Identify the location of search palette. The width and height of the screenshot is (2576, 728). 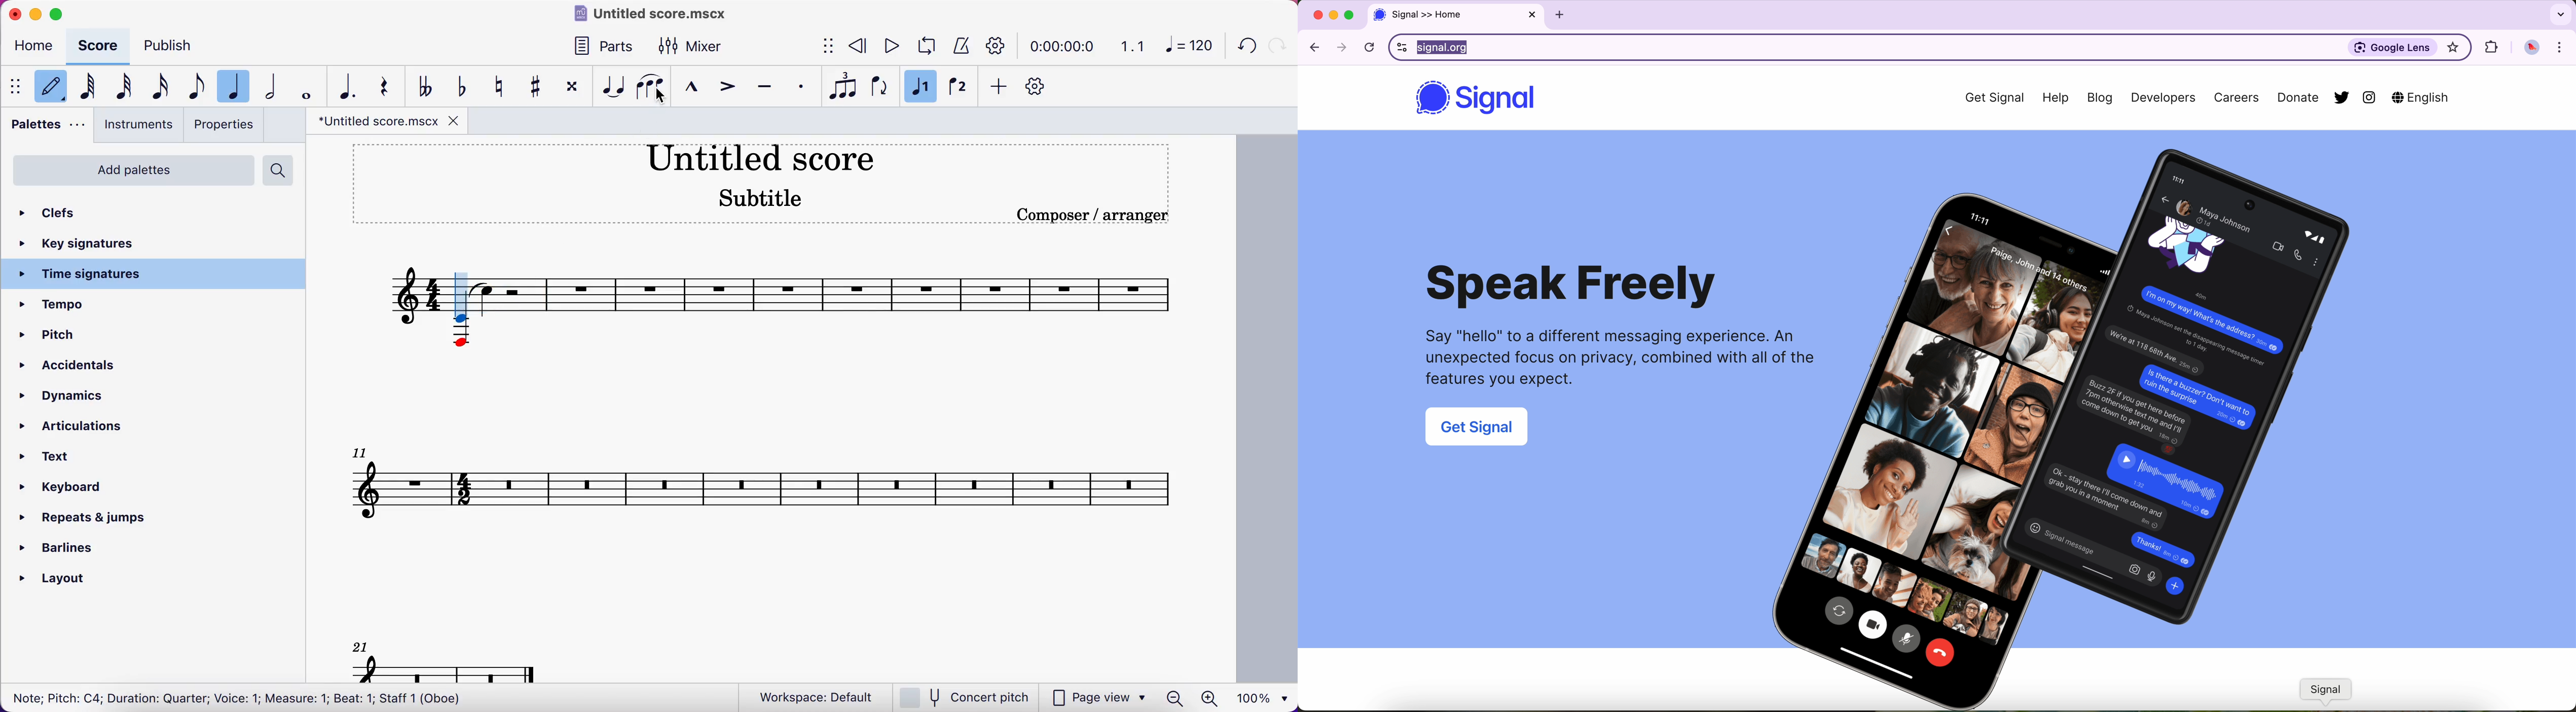
(278, 169).